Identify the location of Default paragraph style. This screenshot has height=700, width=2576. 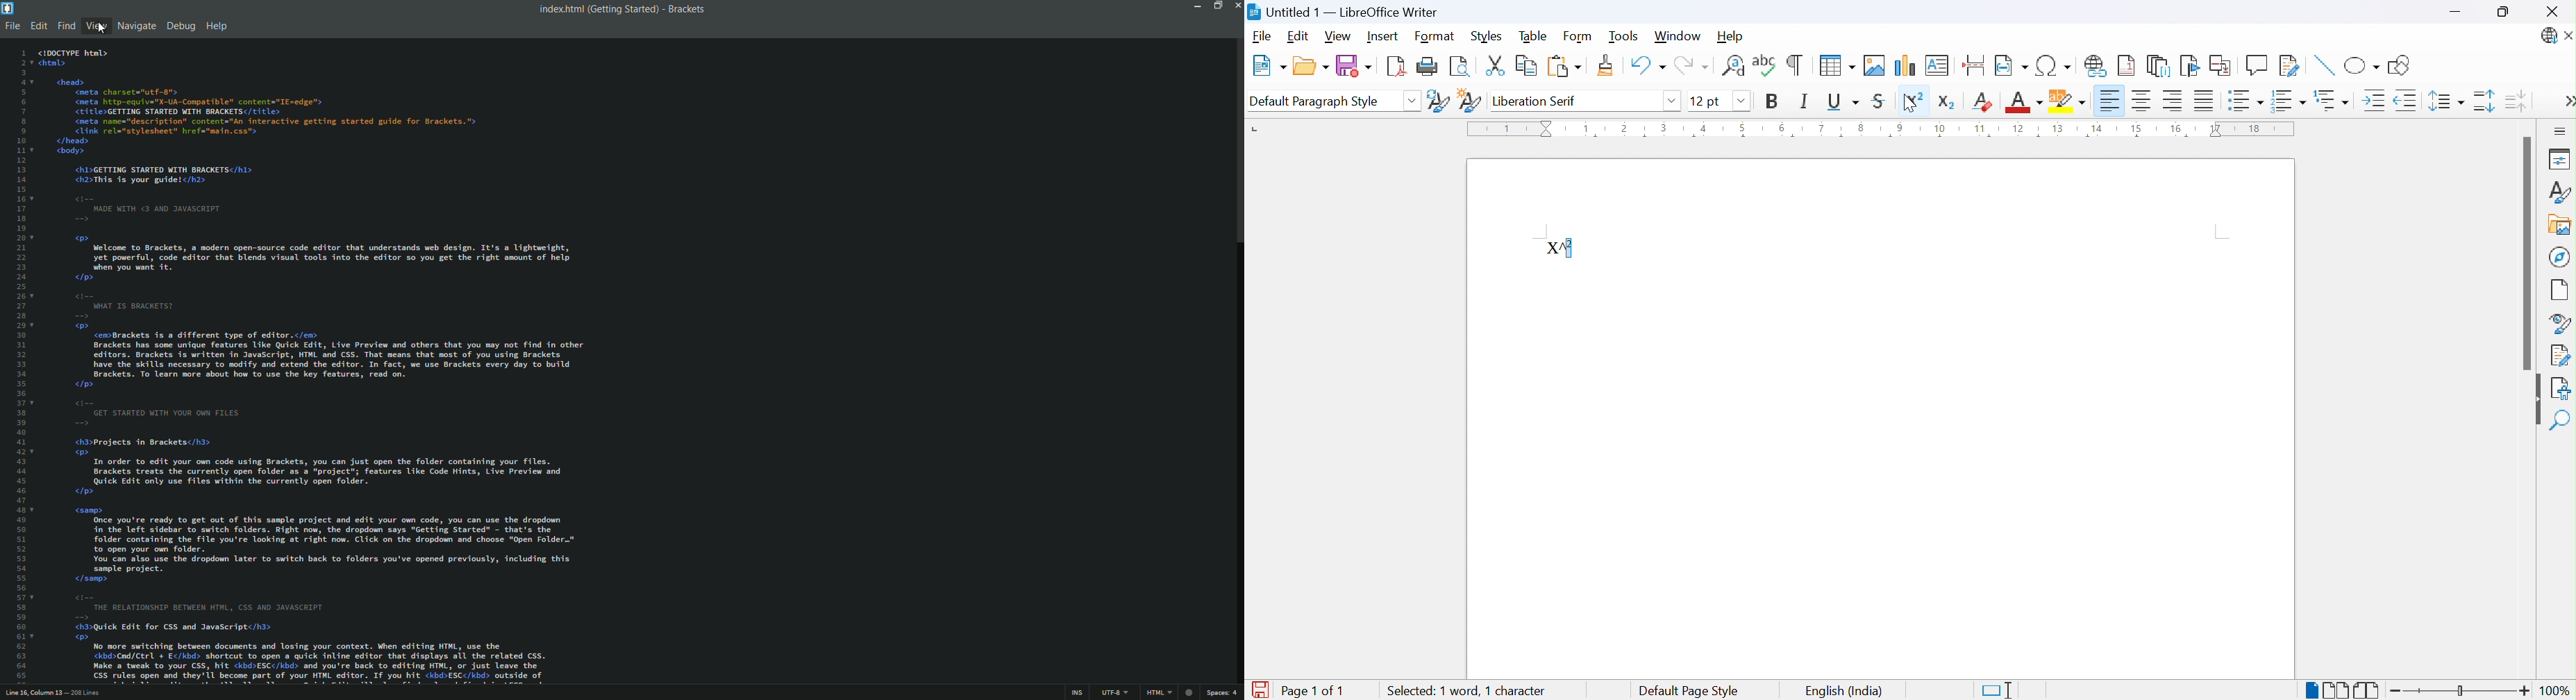
(1316, 102).